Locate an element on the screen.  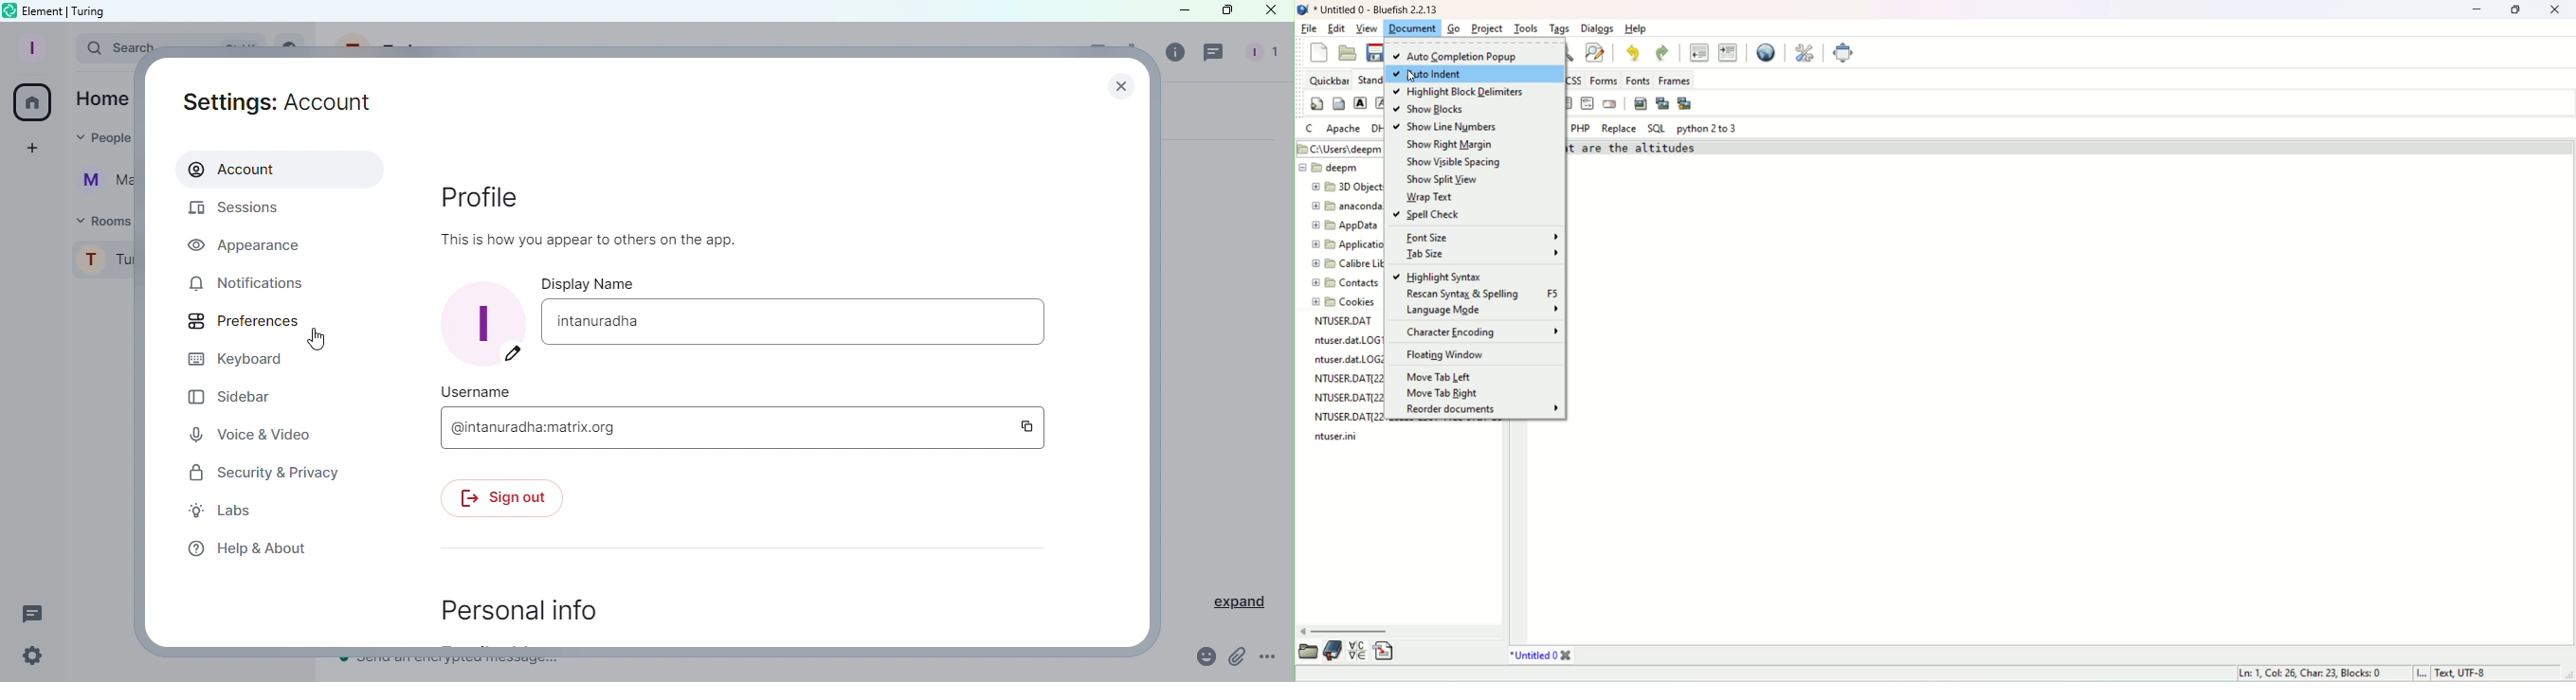
wrap text is located at coordinates (1428, 196).